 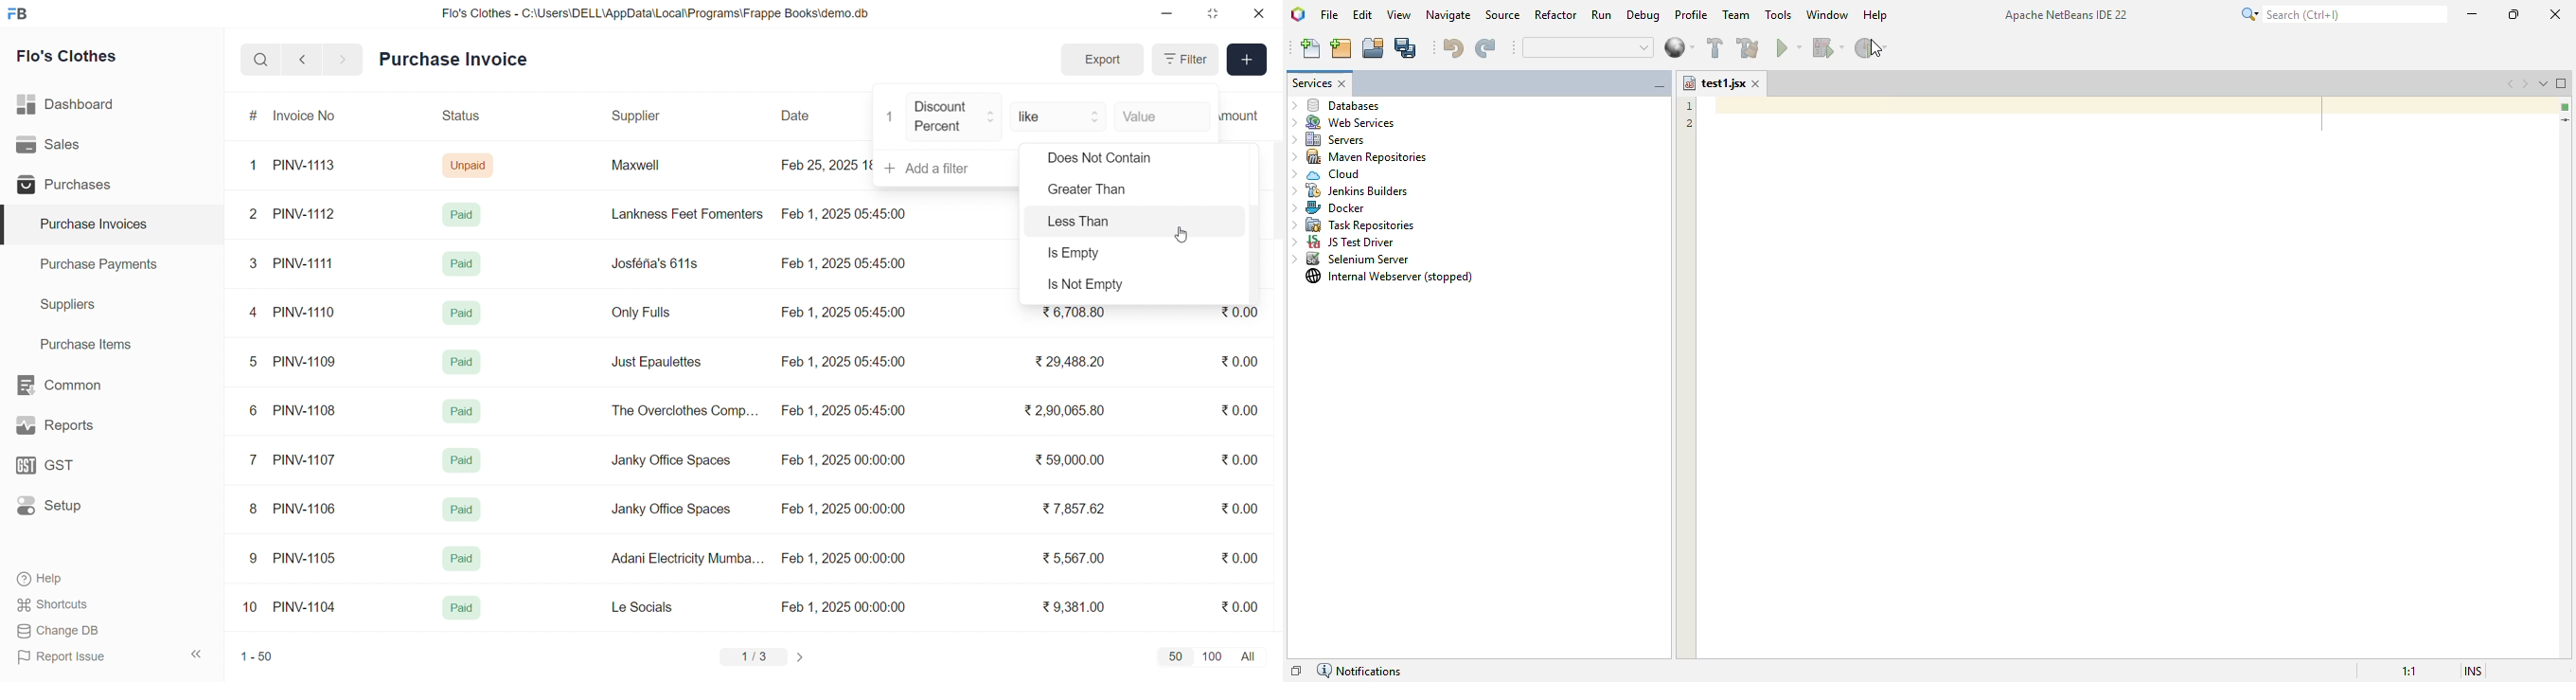 What do you see at coordinates (69, 107) in the screenshot?
I see `Dashboard` at bounding box center [69, 107].